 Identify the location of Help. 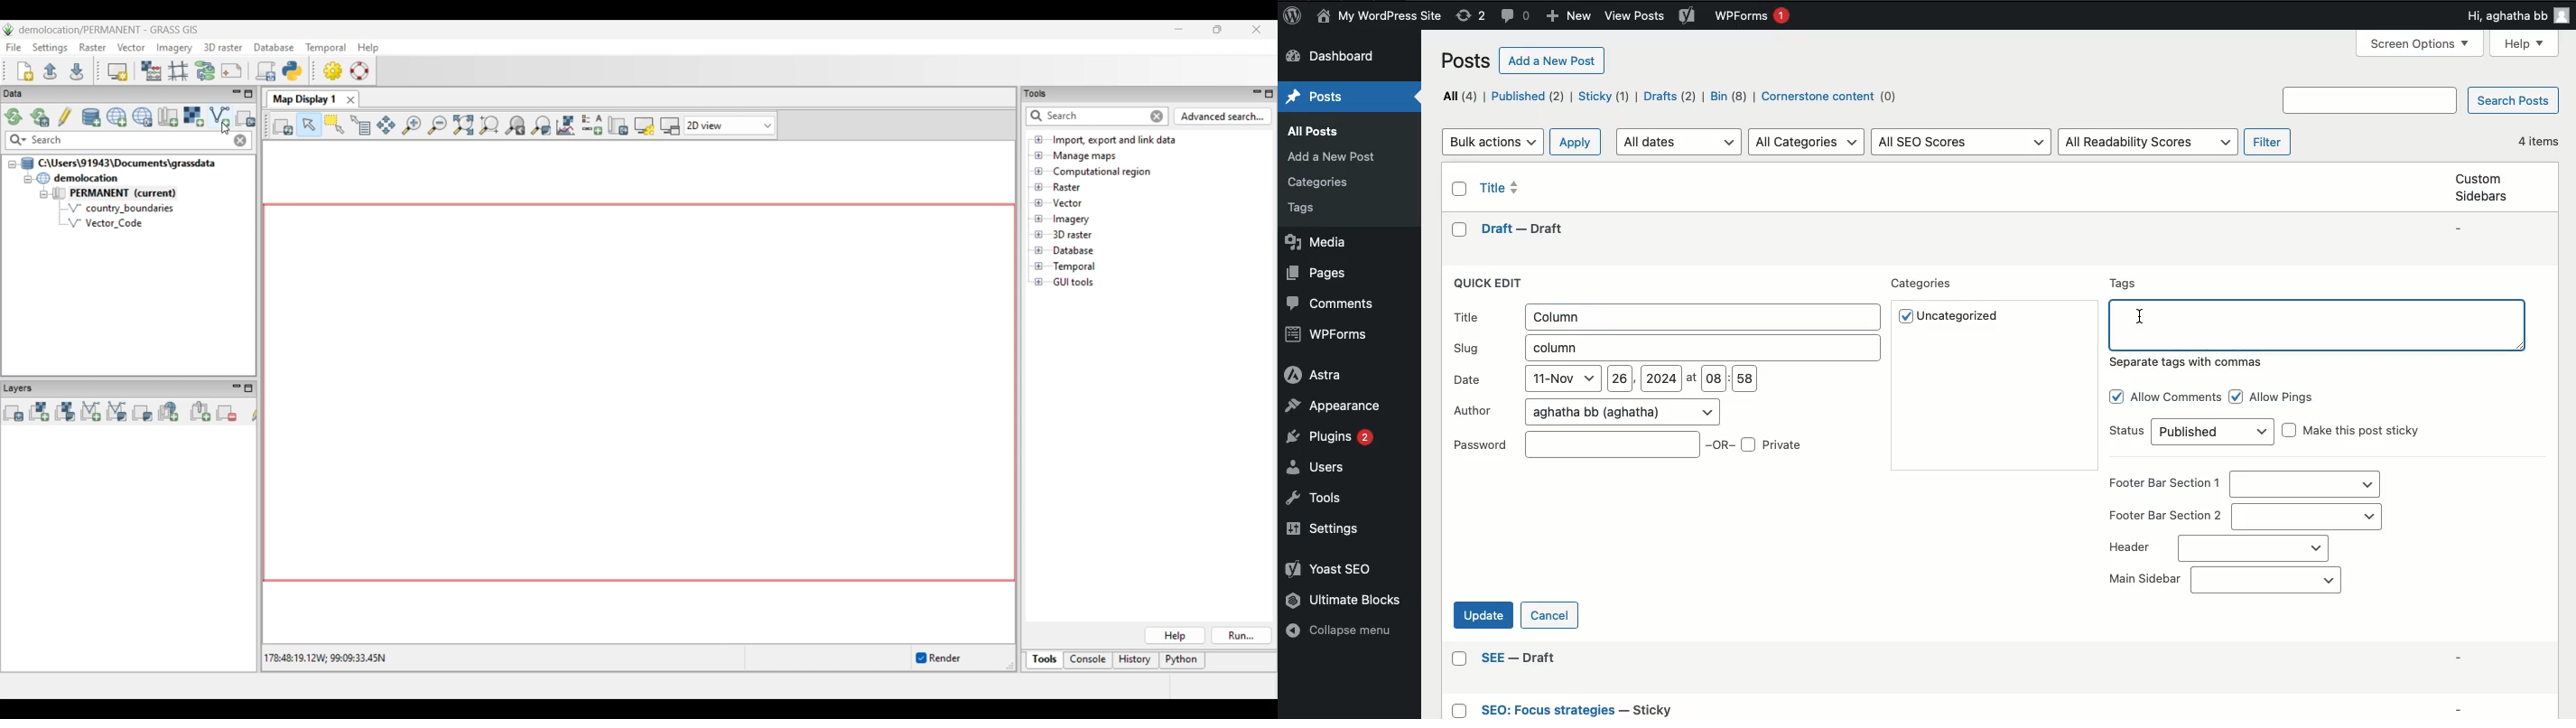
(2524, 44).